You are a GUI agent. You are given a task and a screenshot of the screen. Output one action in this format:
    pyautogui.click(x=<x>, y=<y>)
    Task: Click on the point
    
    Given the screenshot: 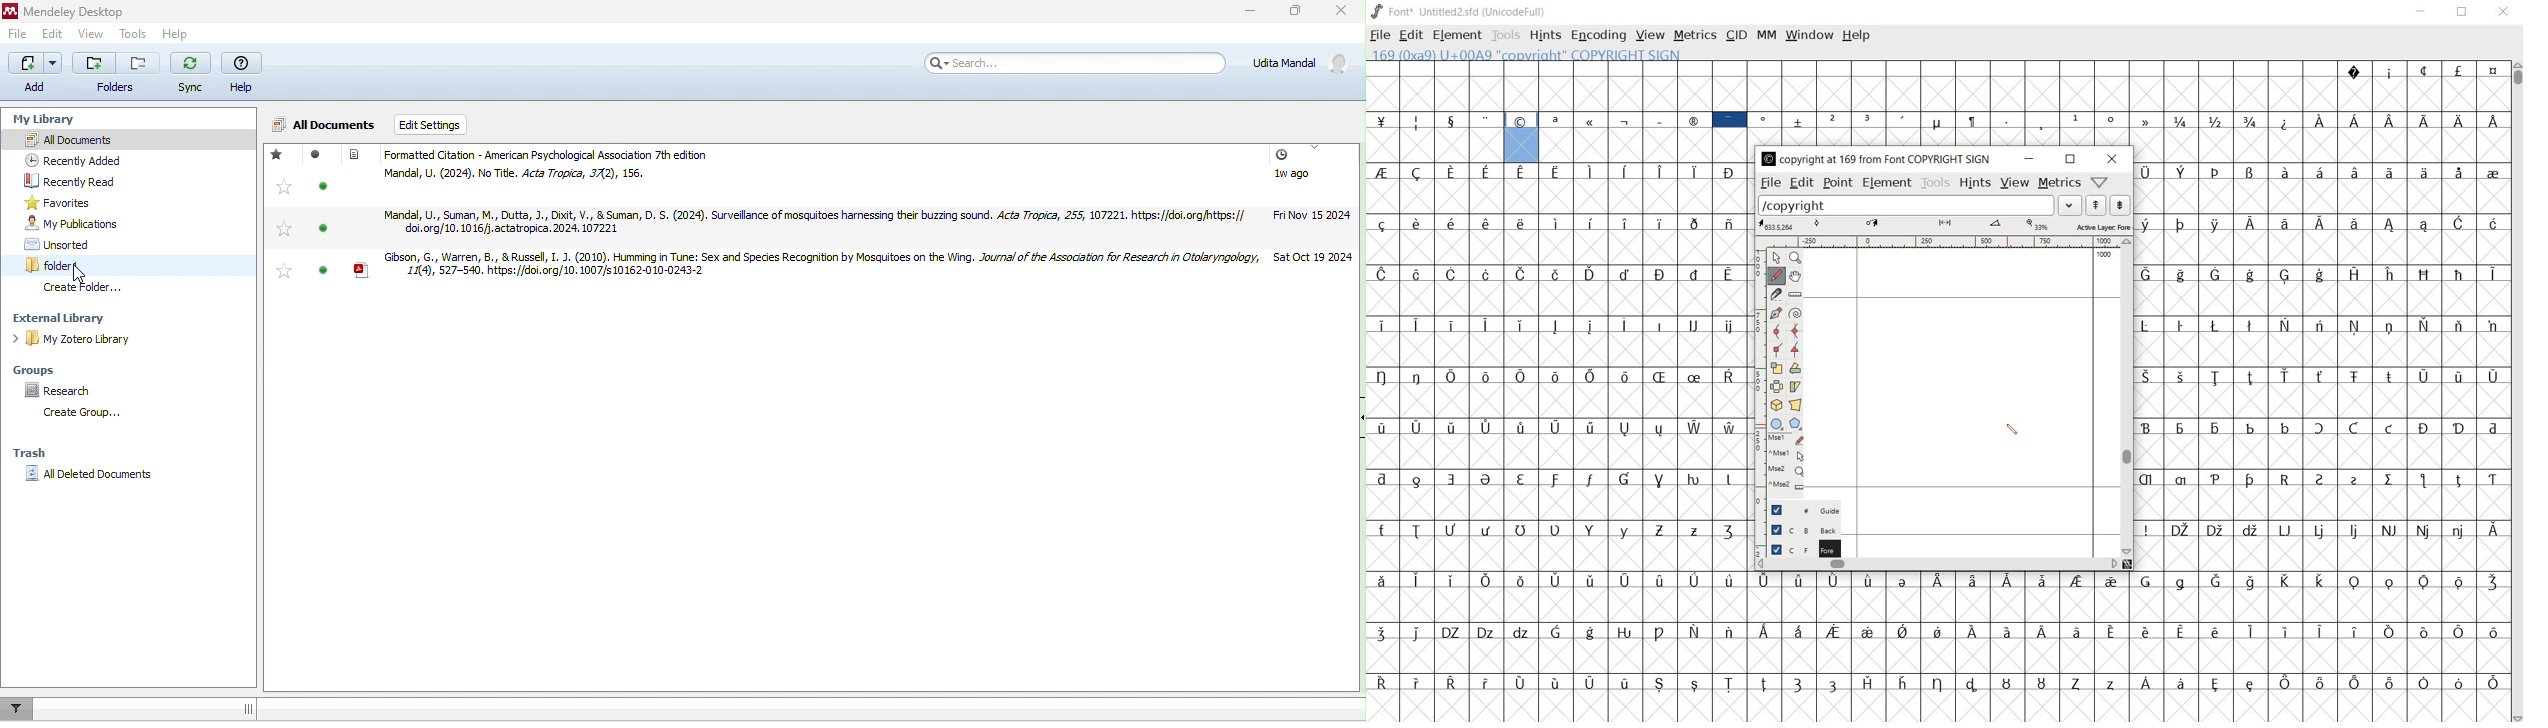 What is the action you would take?
    pyautogui.click(x=1837, y=183)
    